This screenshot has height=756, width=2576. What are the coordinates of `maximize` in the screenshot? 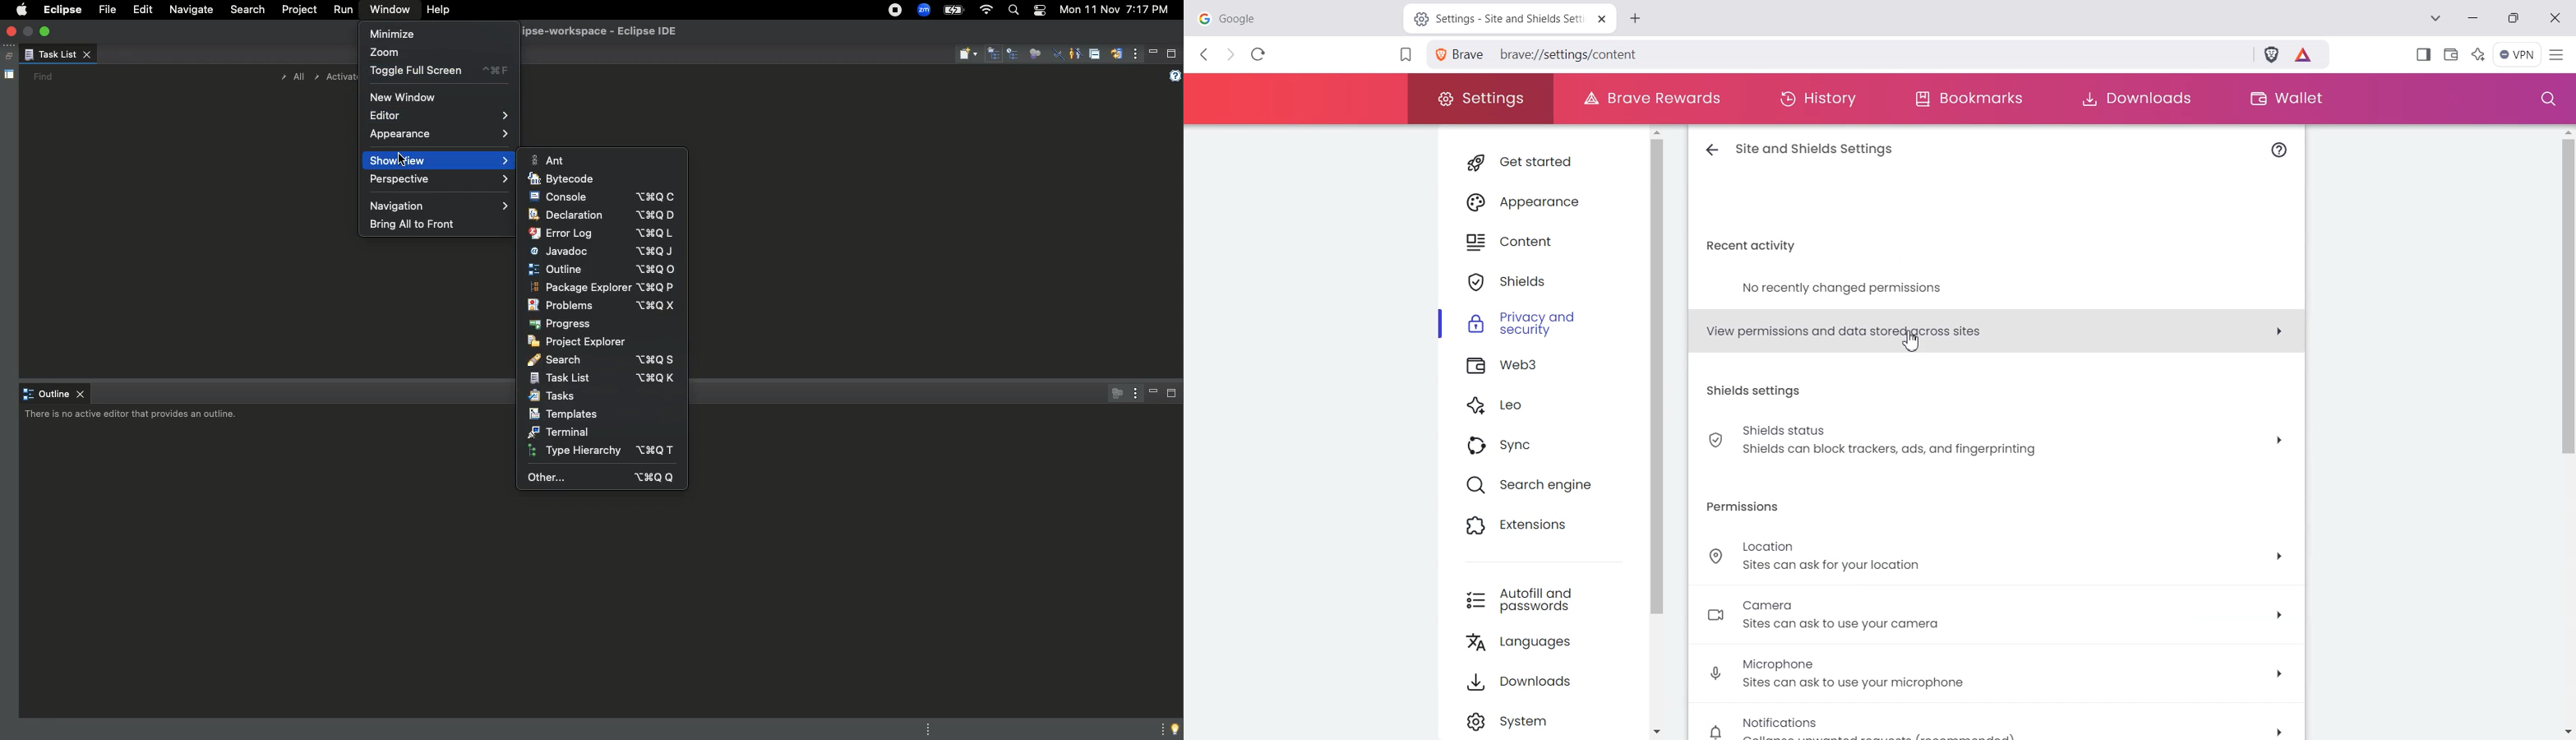 It's located at (47, 30).